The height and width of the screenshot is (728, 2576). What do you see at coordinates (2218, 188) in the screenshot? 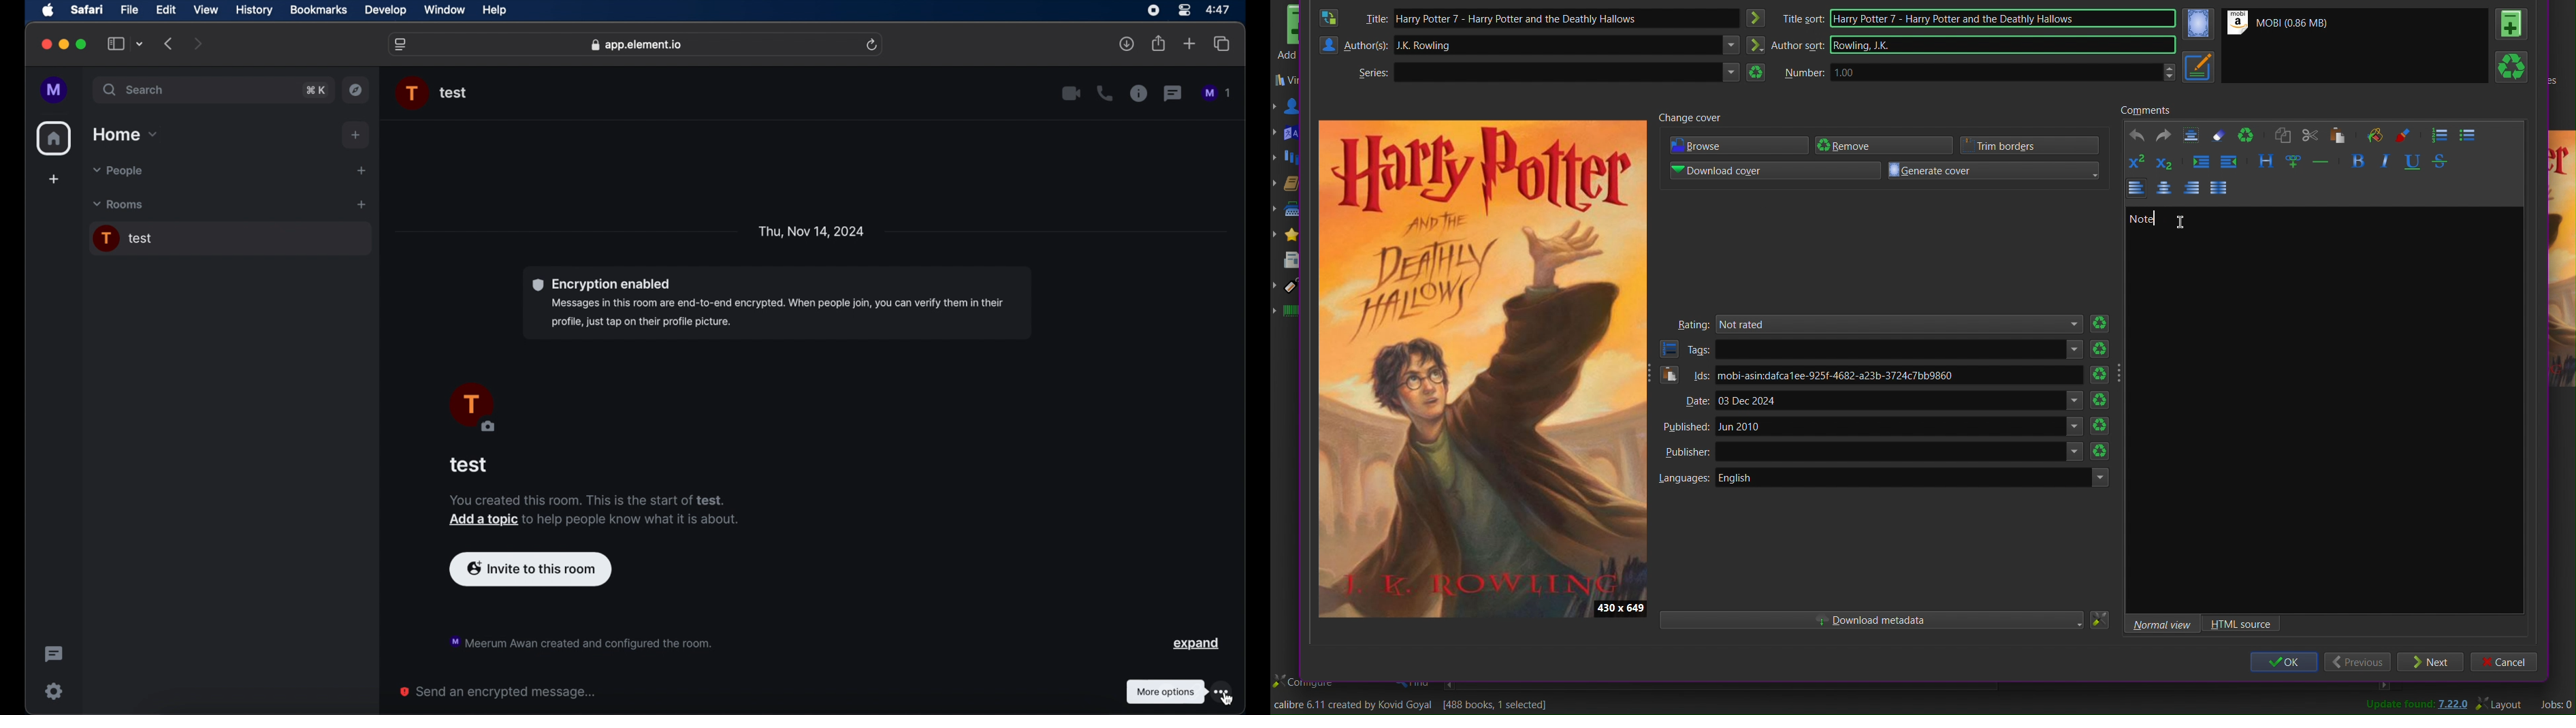
I see `Justify` at bounding box center [2218, 188].